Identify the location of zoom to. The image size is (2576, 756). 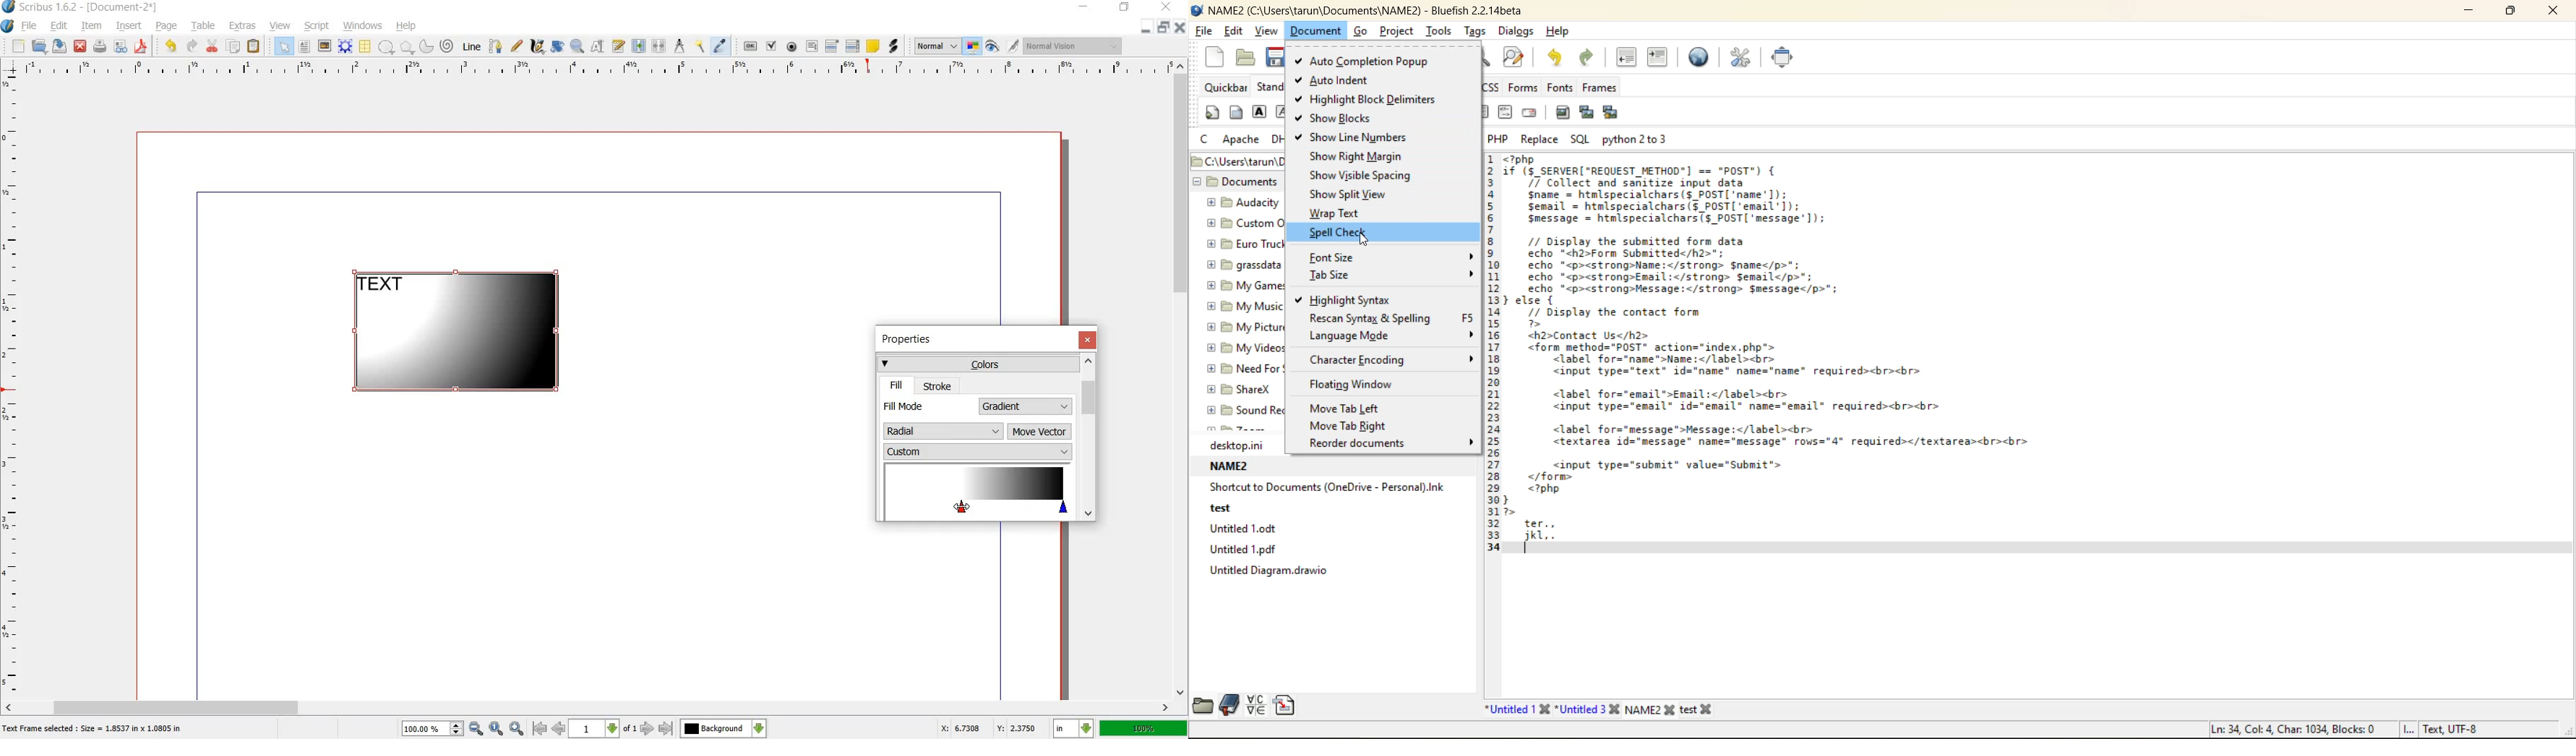
(497, 729).